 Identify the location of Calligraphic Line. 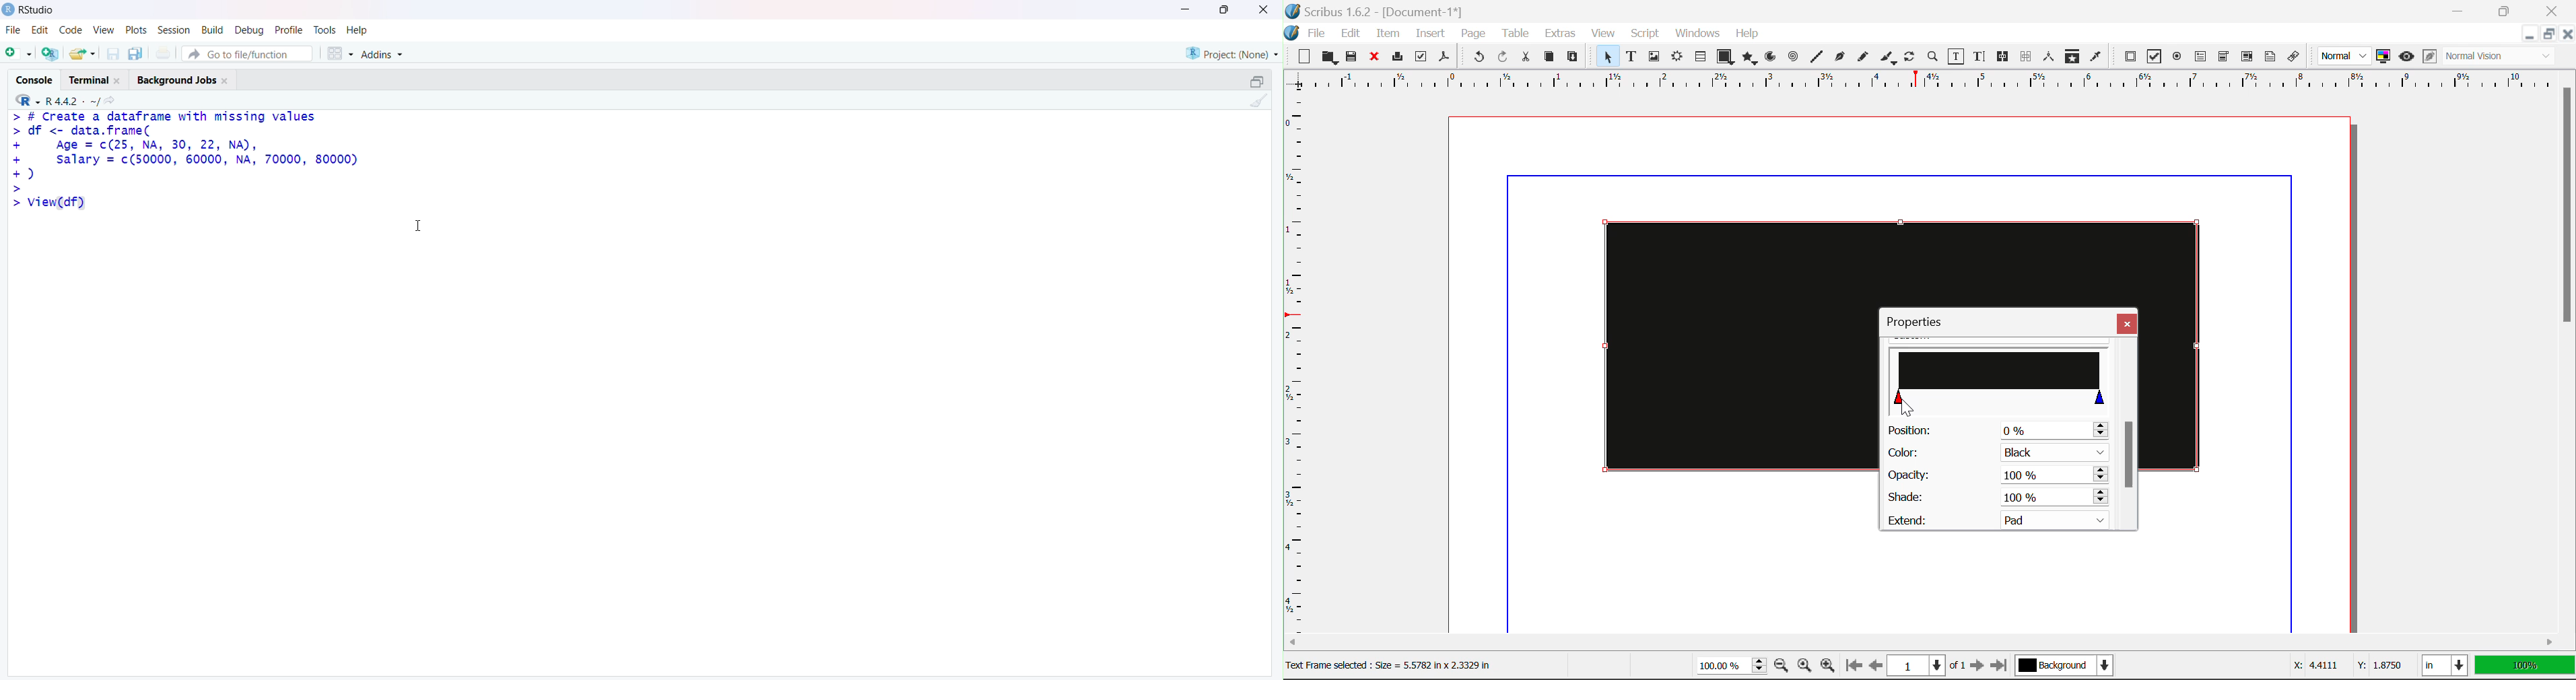
(1889, 59).